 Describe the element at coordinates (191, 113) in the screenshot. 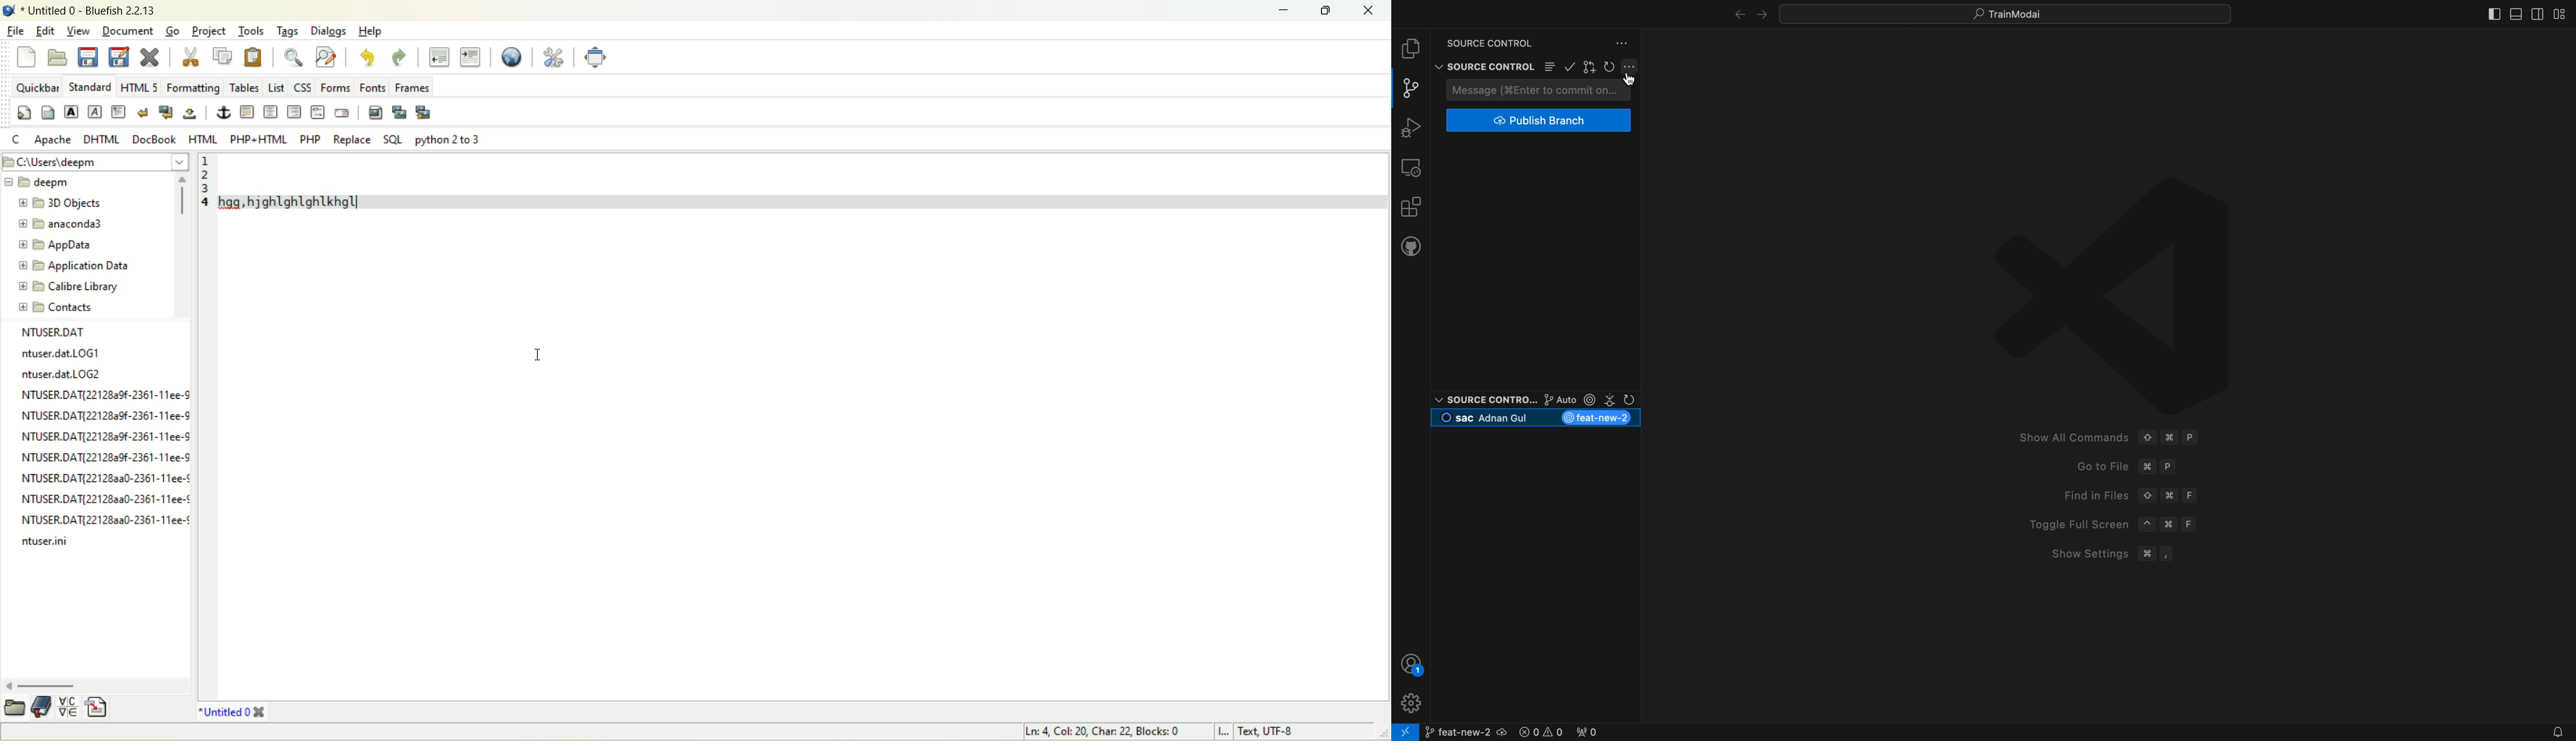

I see `non break space` at that location.